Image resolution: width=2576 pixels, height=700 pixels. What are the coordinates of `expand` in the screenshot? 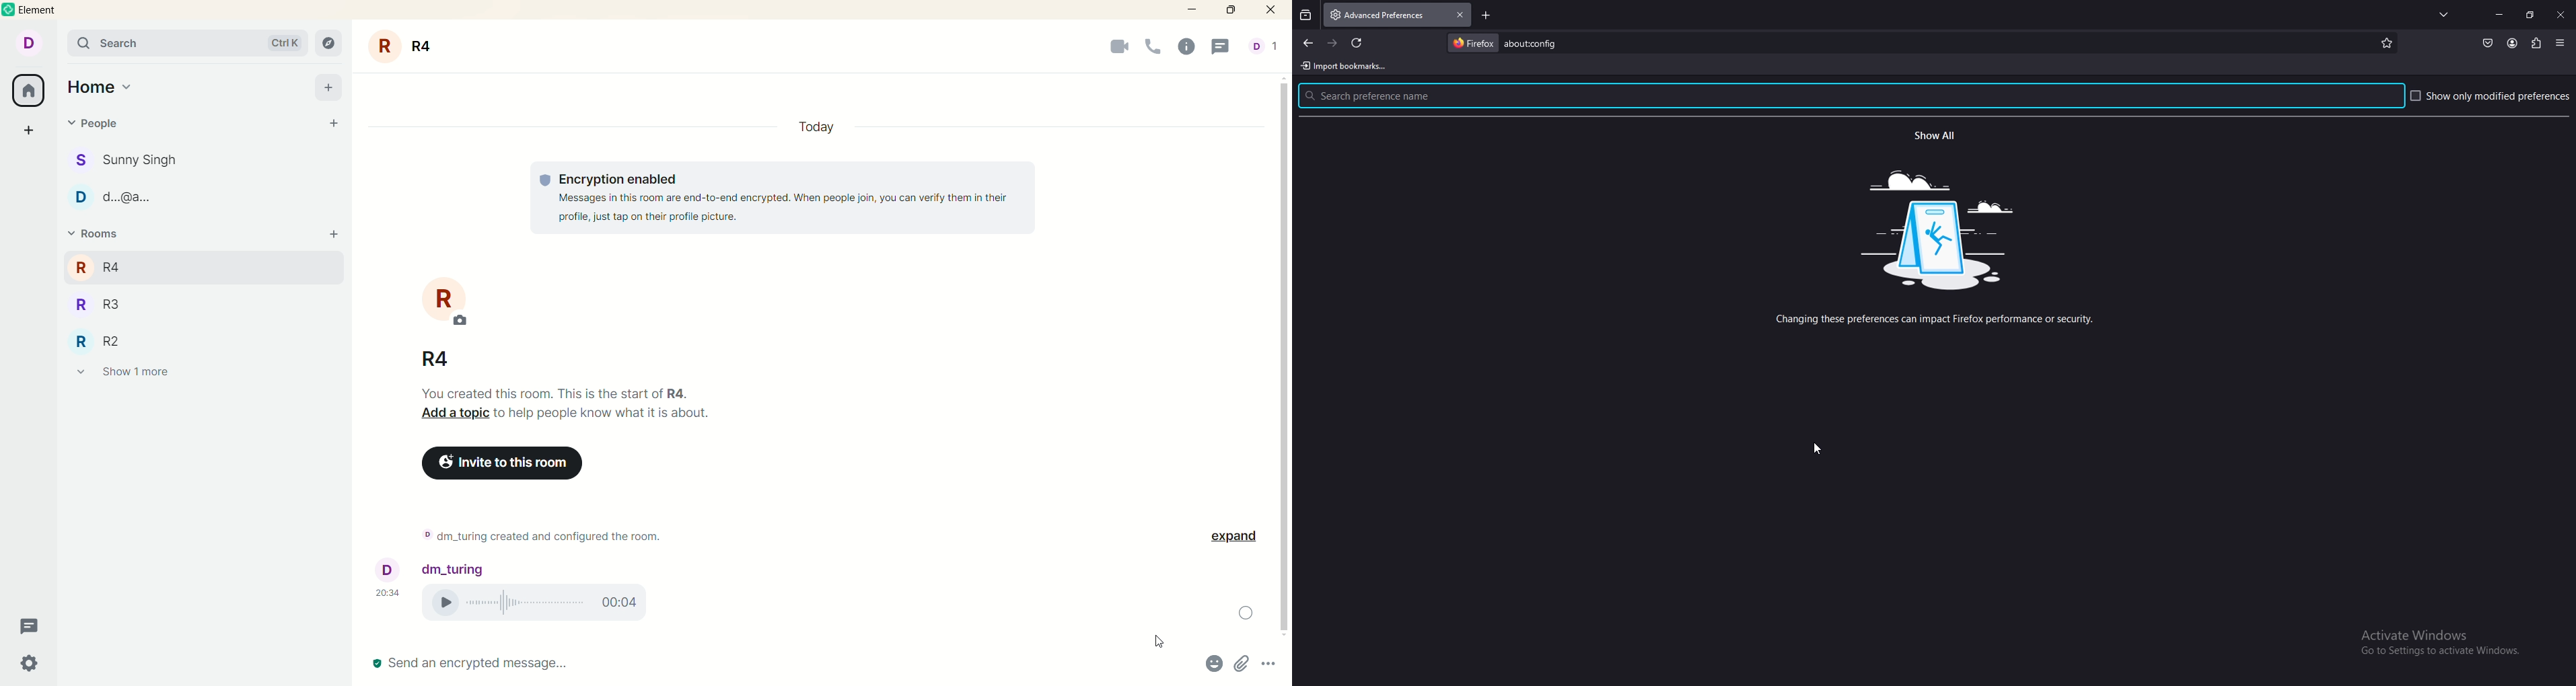 It's located at (1248, 613).